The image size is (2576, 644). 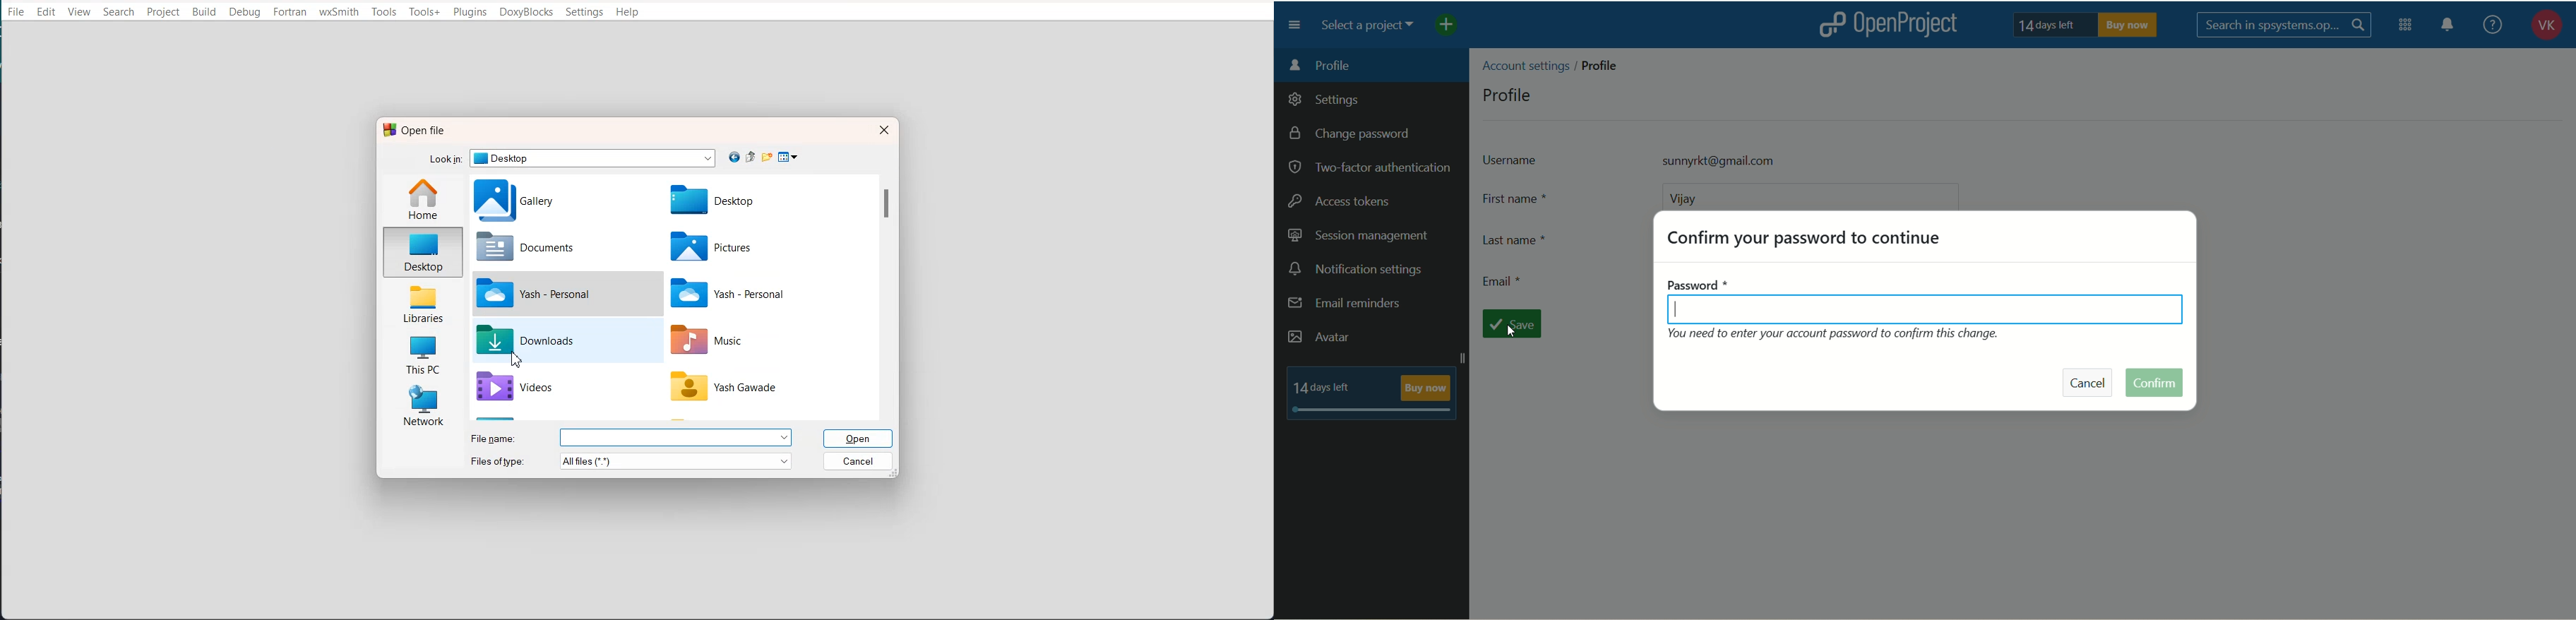 What do you see at coordinates (1846, 338) in the screenshot?
I see `text` at bounding box center [1846, 338].